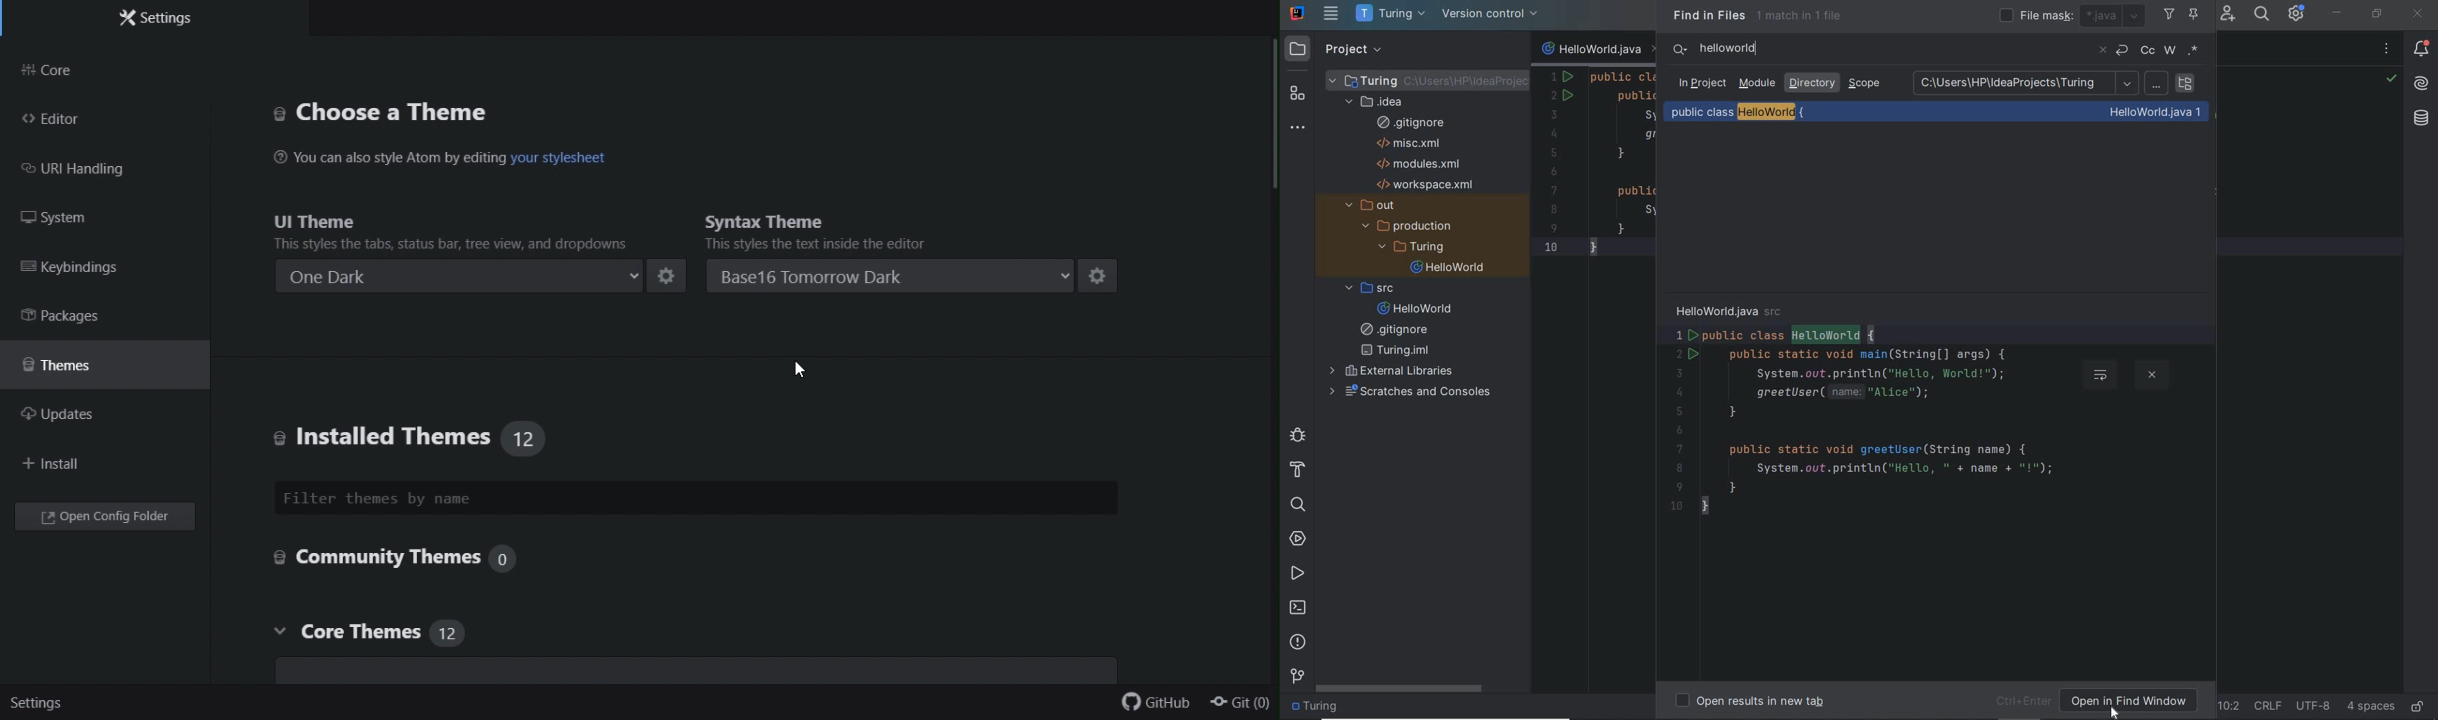 The height and width of the screenshot is (728, 2464). What do you see at coordinates (407, 559) in the screenshot?
I see `Core settings ` at bounding box center [407, 559].